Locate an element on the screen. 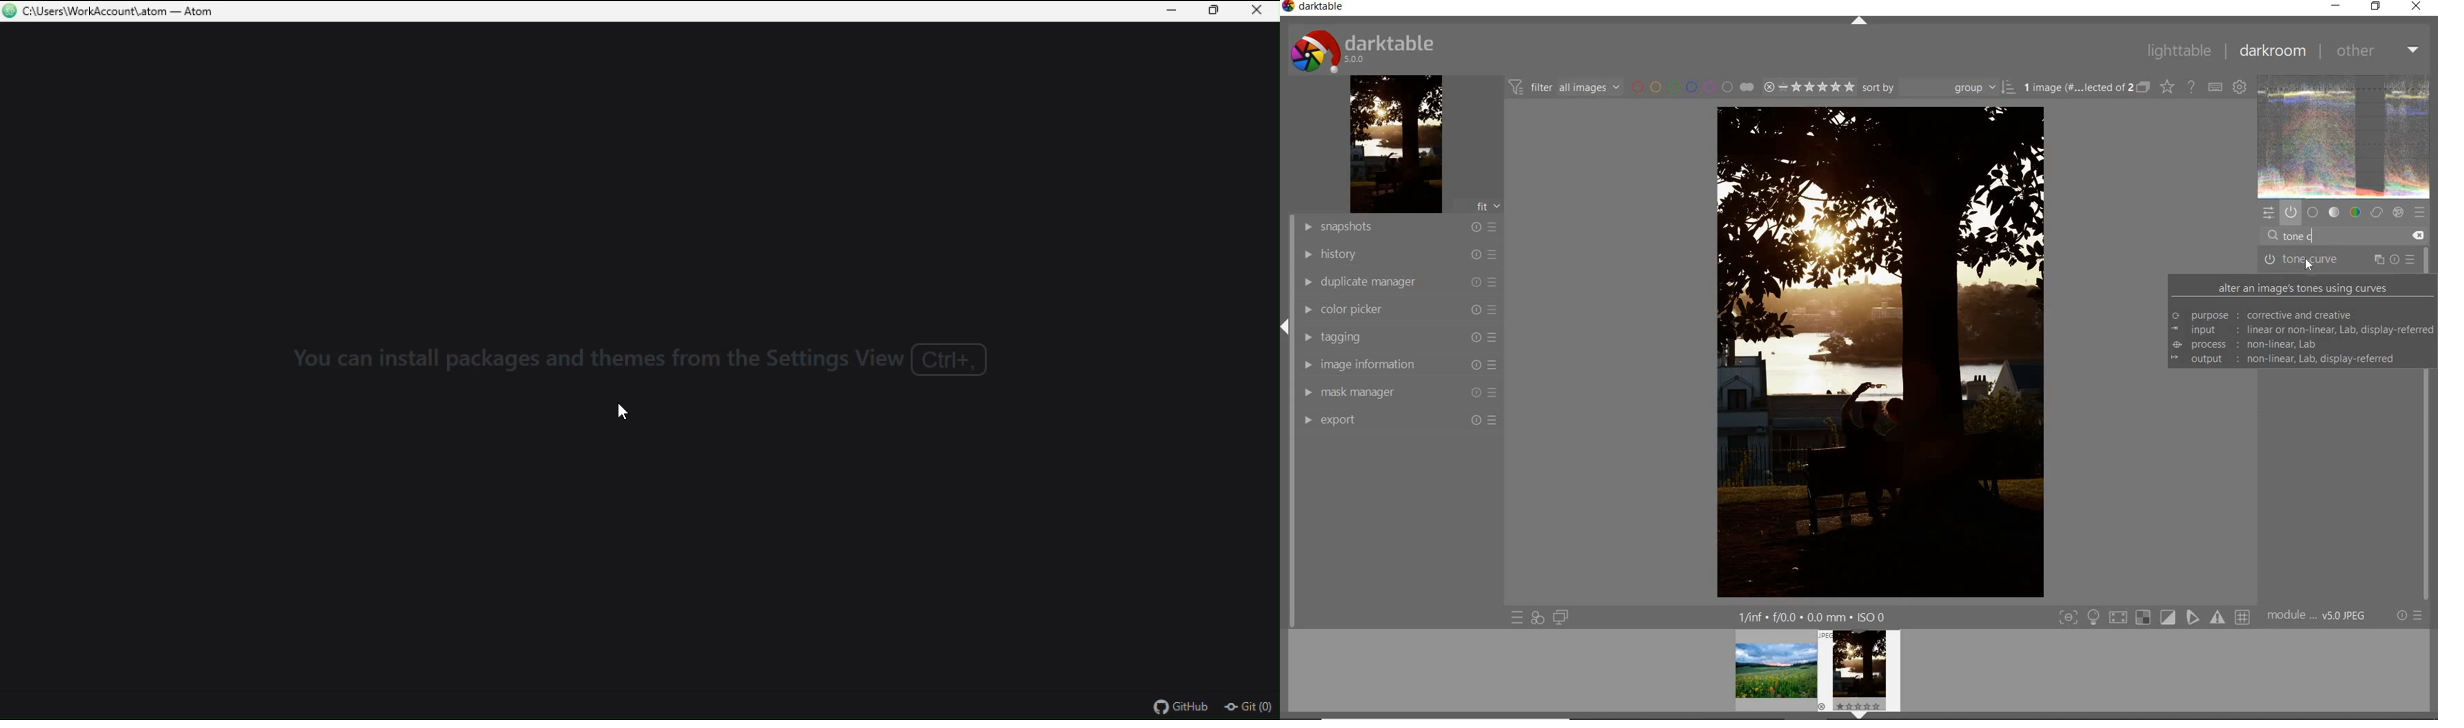 The image size is (2464, 728). 1/fnf f/0.0 0.0 mm ISO 0 is located at coordinates (1815, 615).